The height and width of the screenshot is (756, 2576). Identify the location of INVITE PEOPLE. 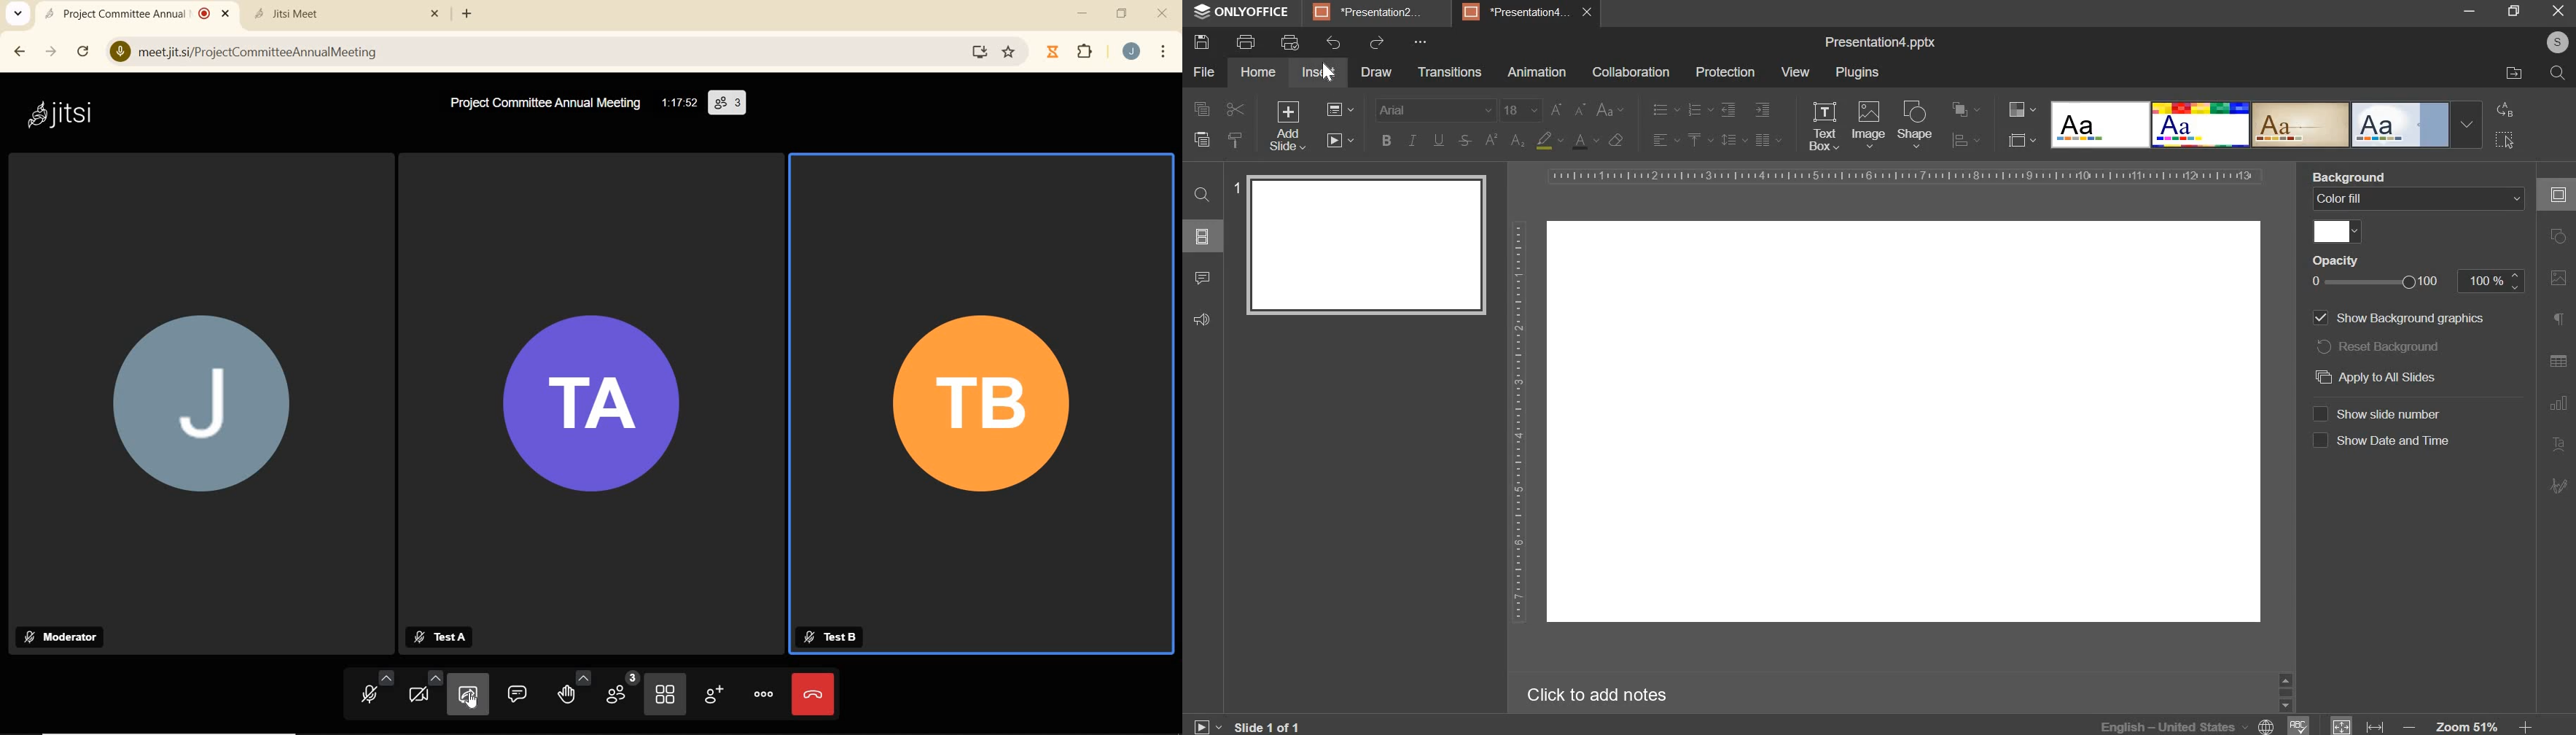
(716, 697).